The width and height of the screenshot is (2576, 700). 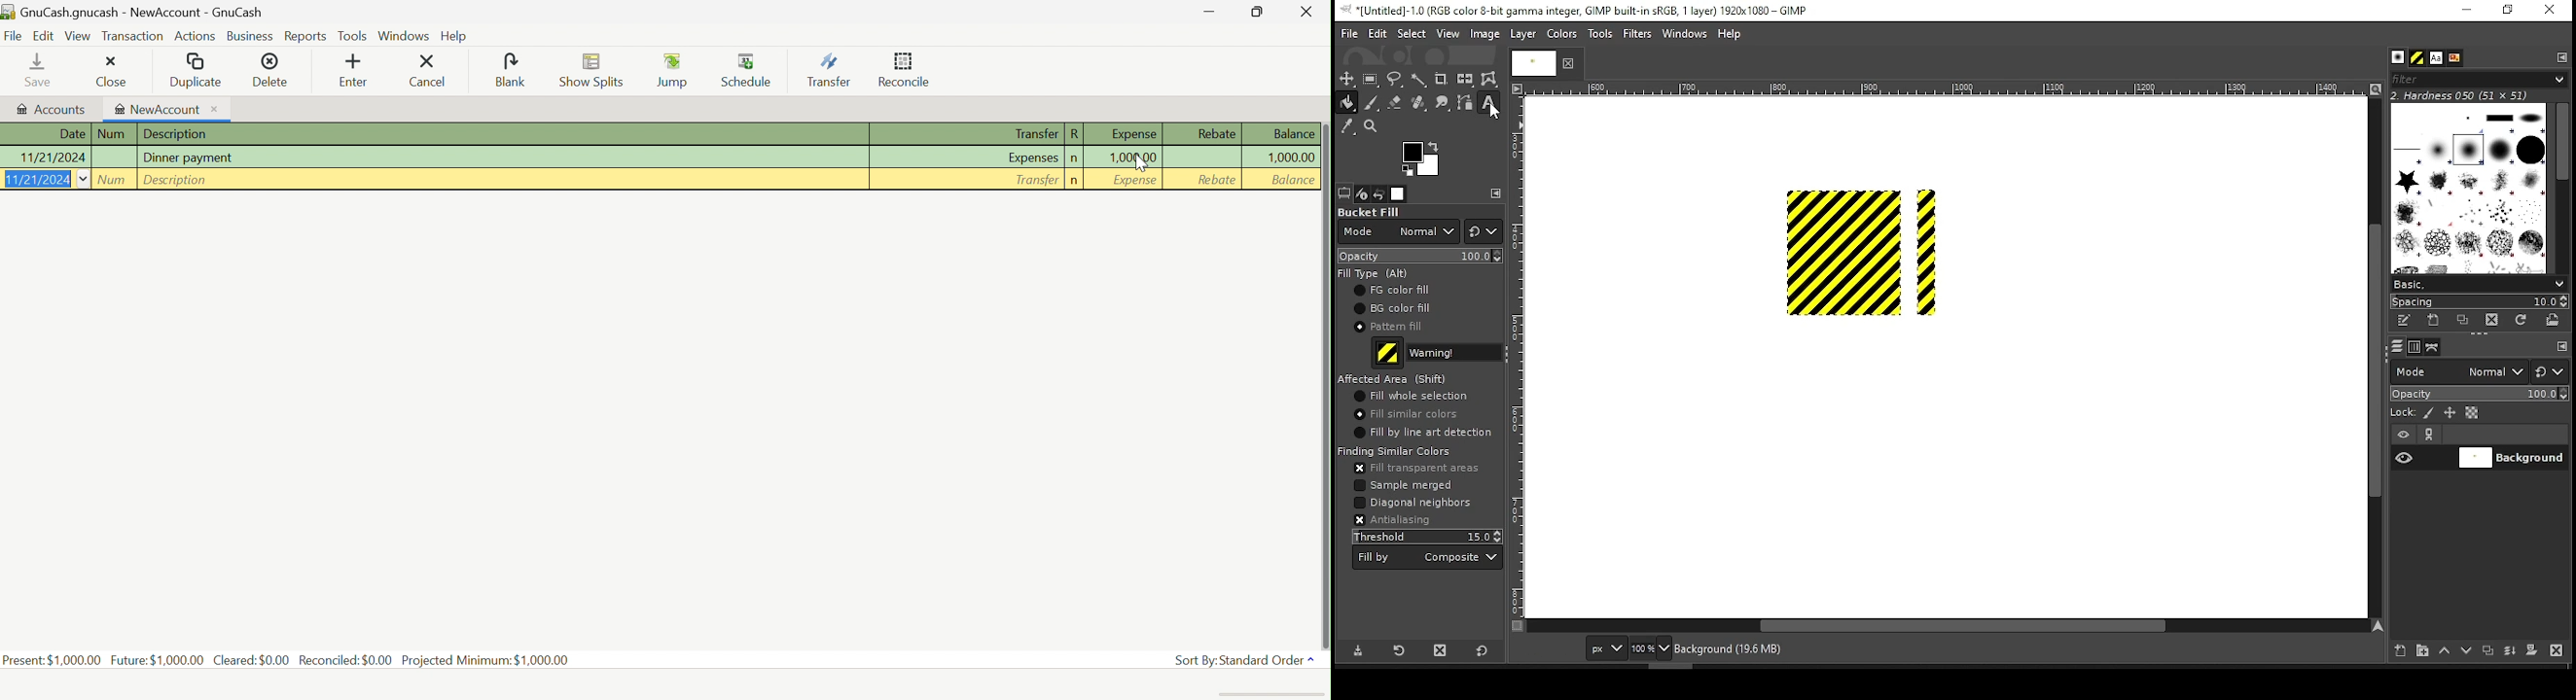 What do you see at coordinates (485, 660) in the screenshot?
I see `Projected Minimum: $1000,00` at bounding box center [485, 660].